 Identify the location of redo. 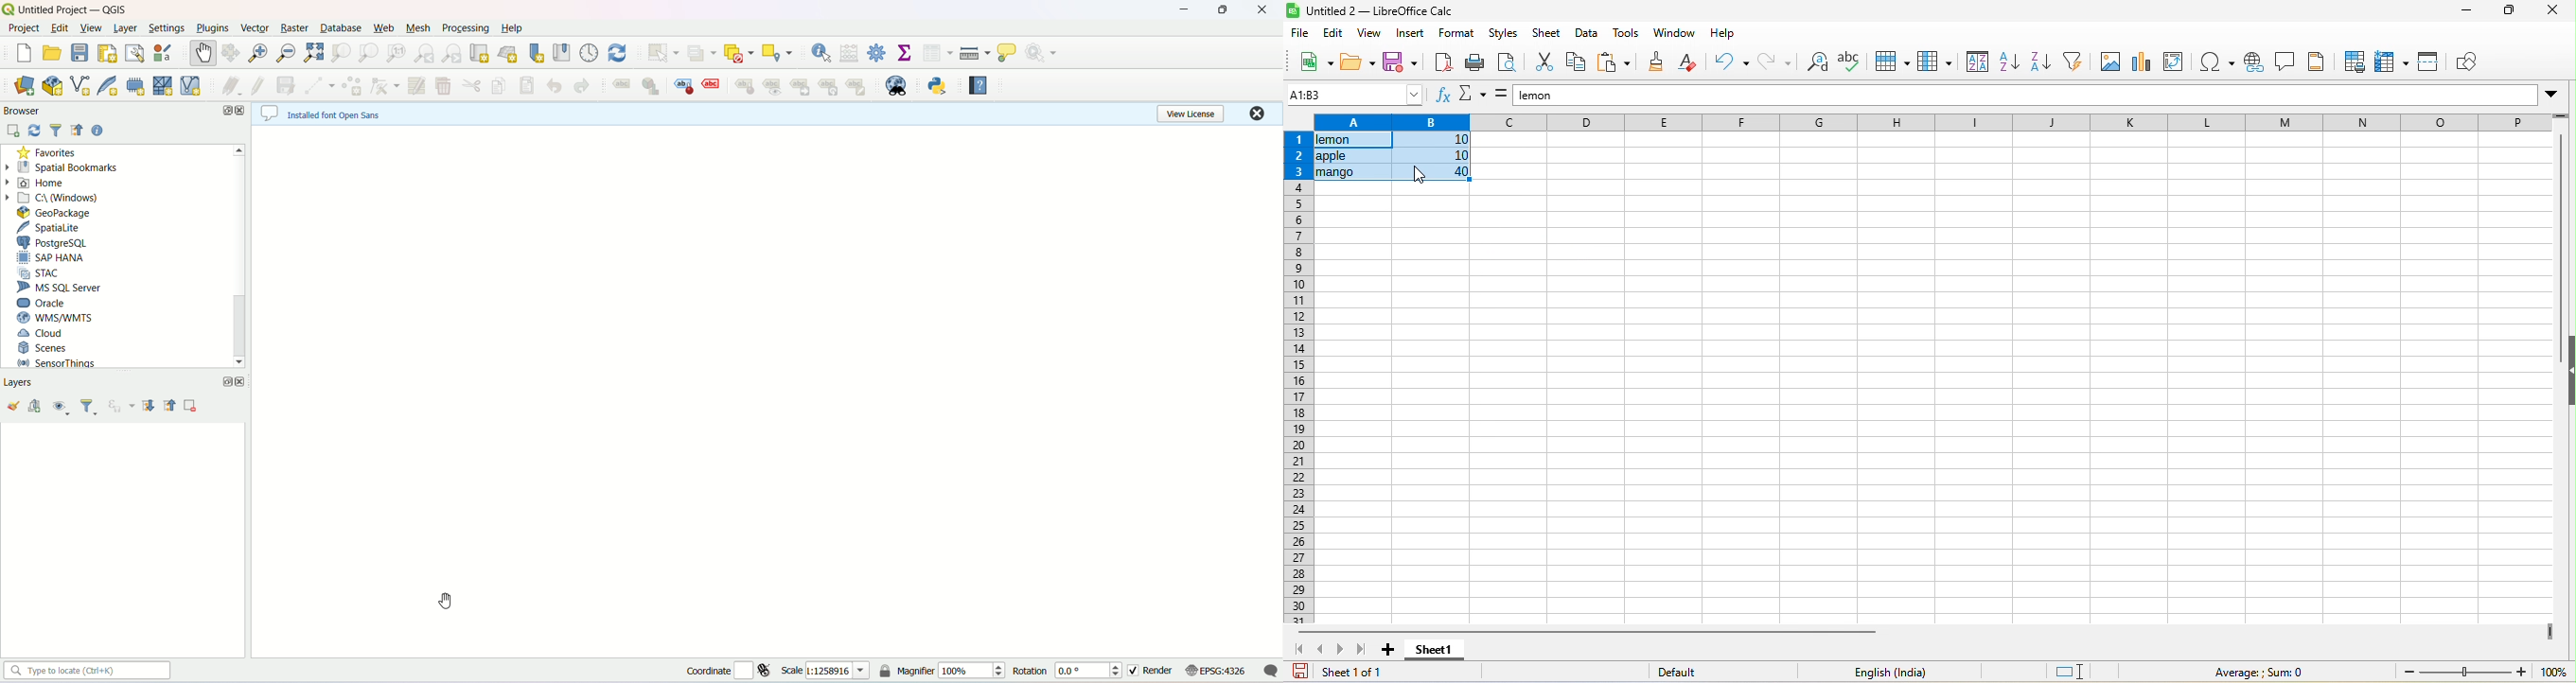
(1777, 63).